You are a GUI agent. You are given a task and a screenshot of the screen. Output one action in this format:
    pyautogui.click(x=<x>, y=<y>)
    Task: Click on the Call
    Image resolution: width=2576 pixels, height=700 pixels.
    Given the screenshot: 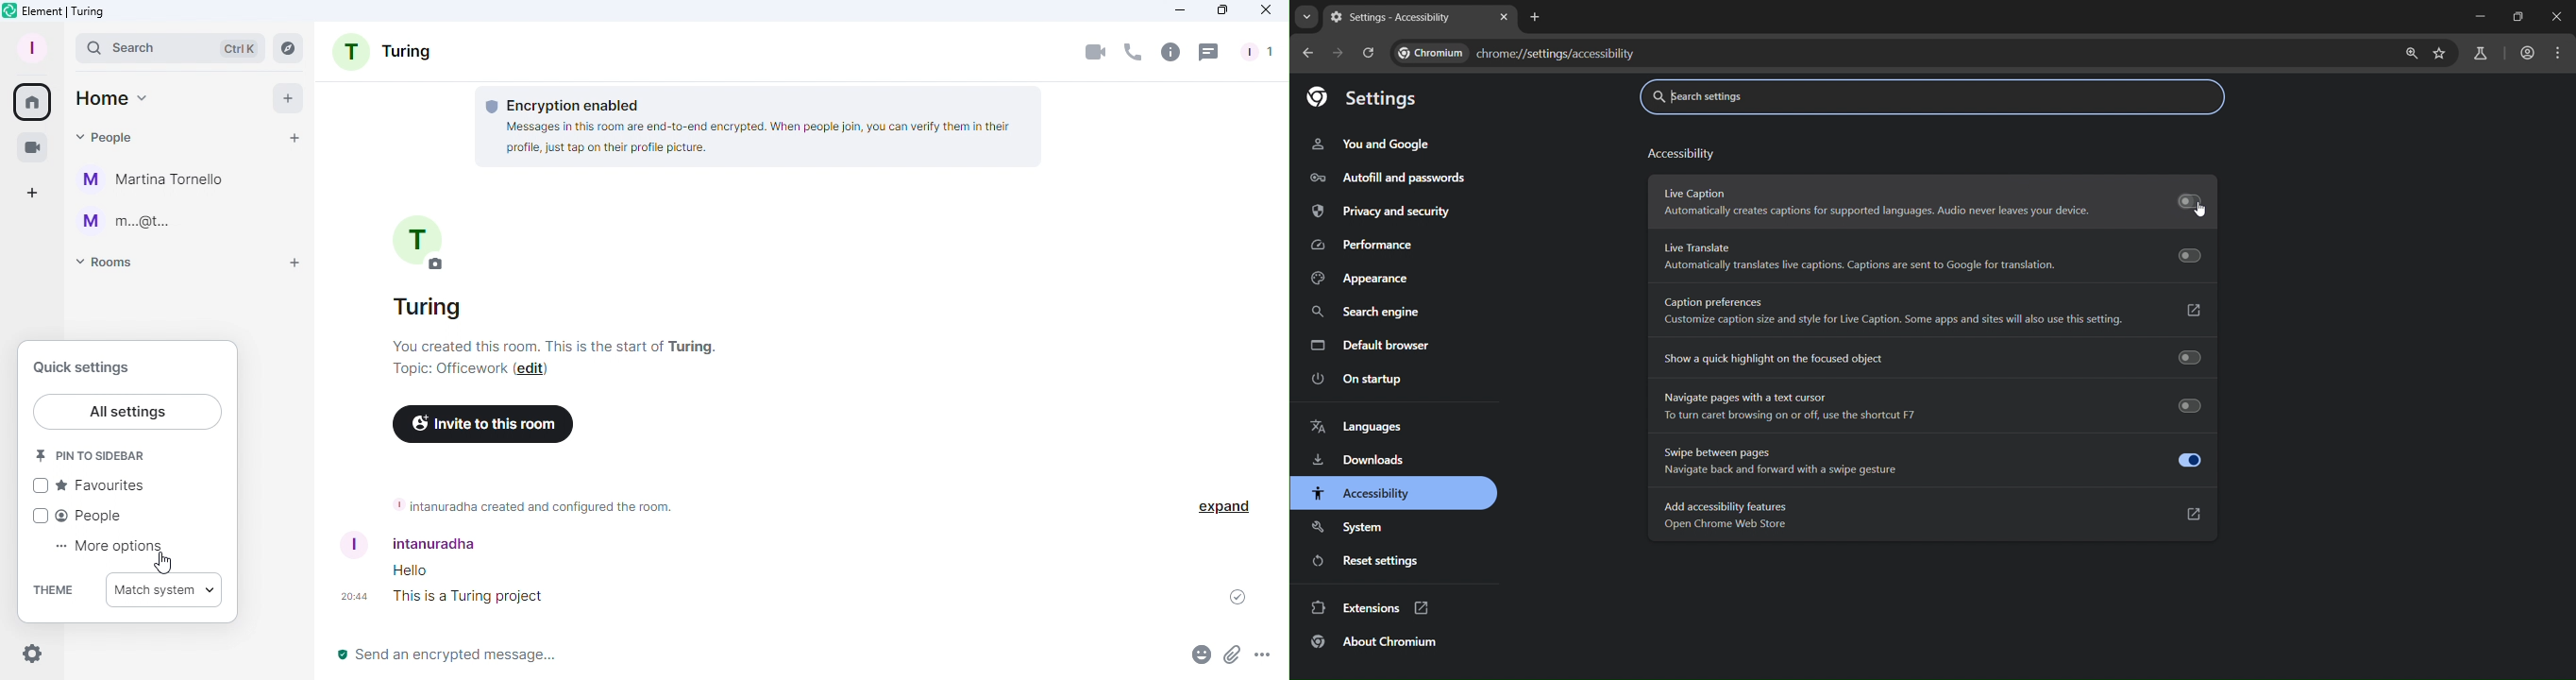 What is the action you would take?
    pyautogui.click(x=1133, y=55)
    